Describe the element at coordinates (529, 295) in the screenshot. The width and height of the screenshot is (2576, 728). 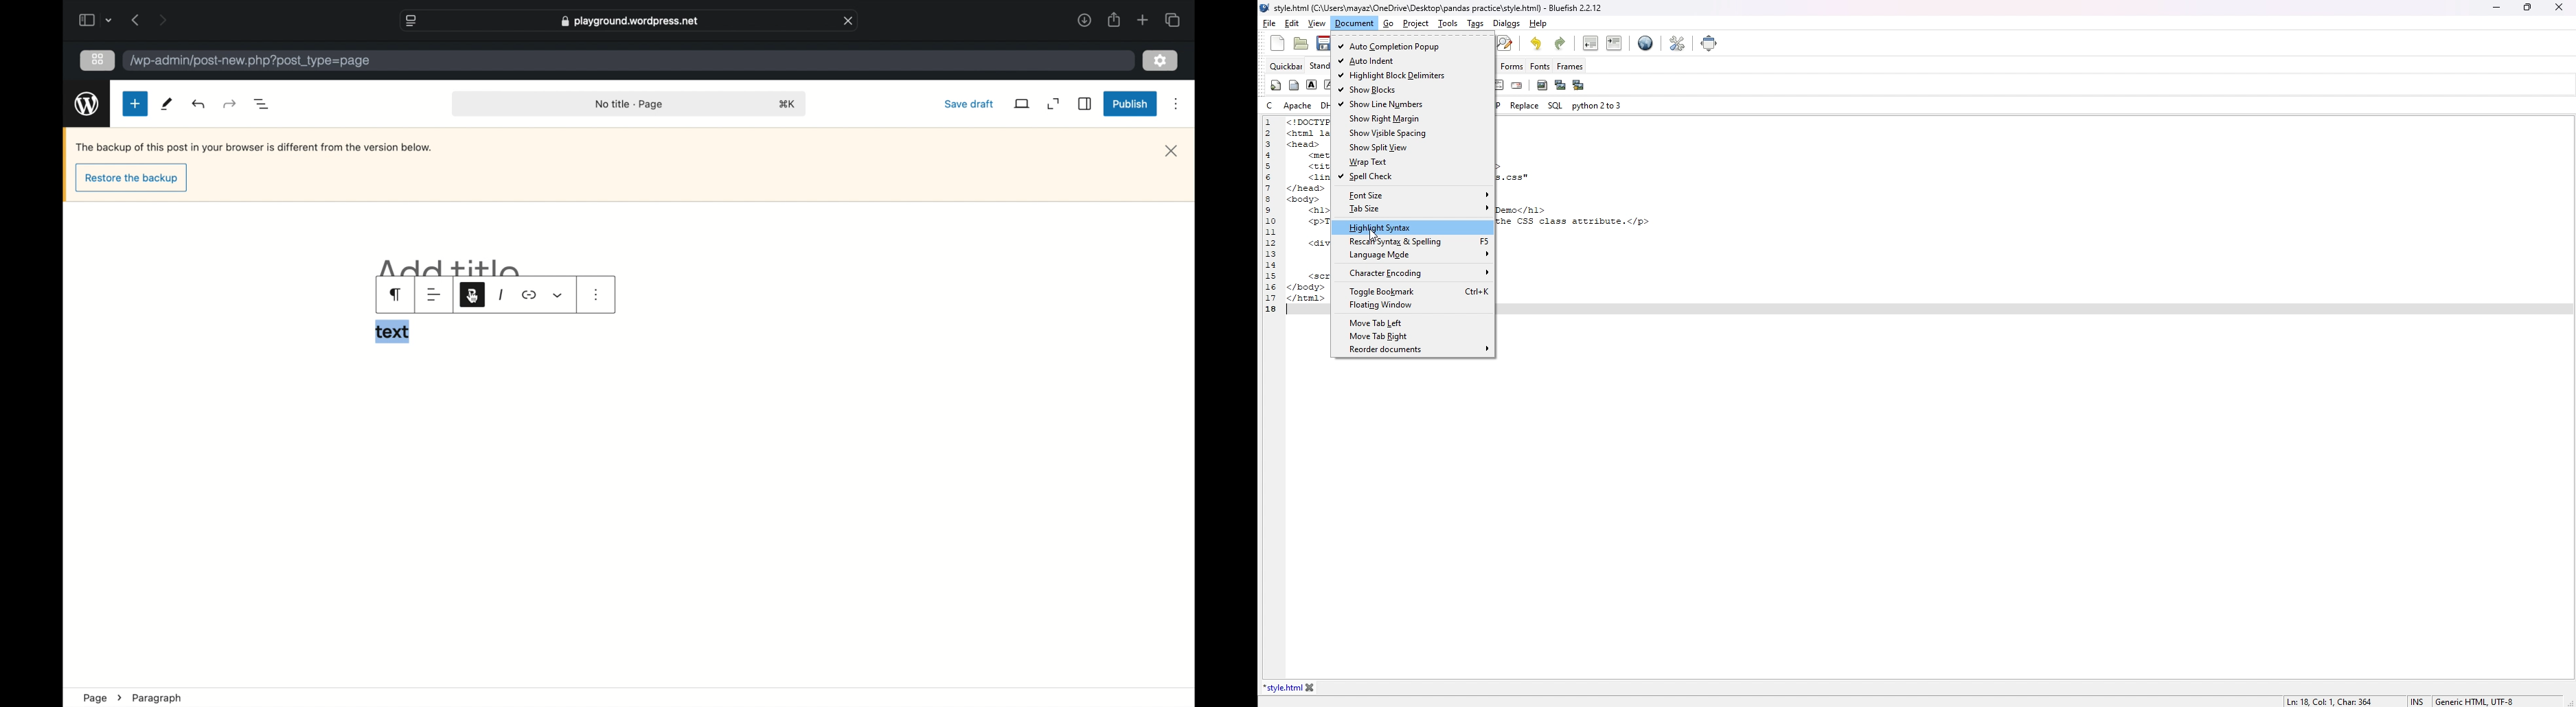
I see `icon` at that location.